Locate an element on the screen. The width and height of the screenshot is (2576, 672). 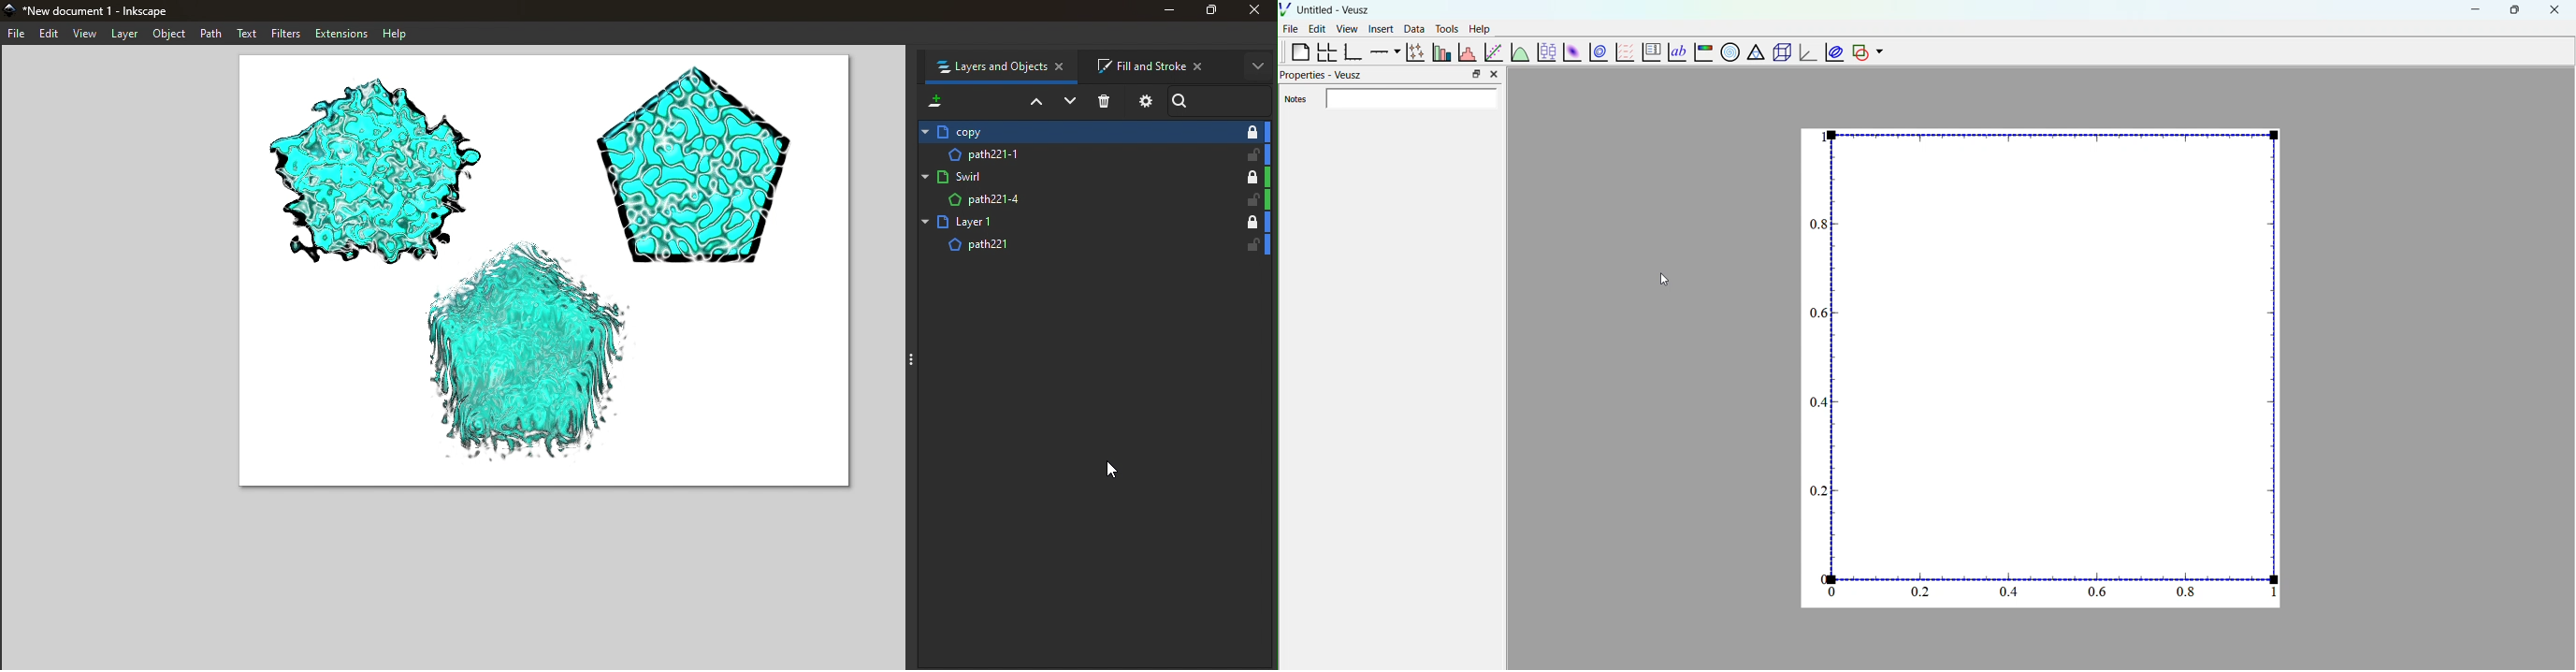
Raise selection one step is located at coordinates (1034, 103).